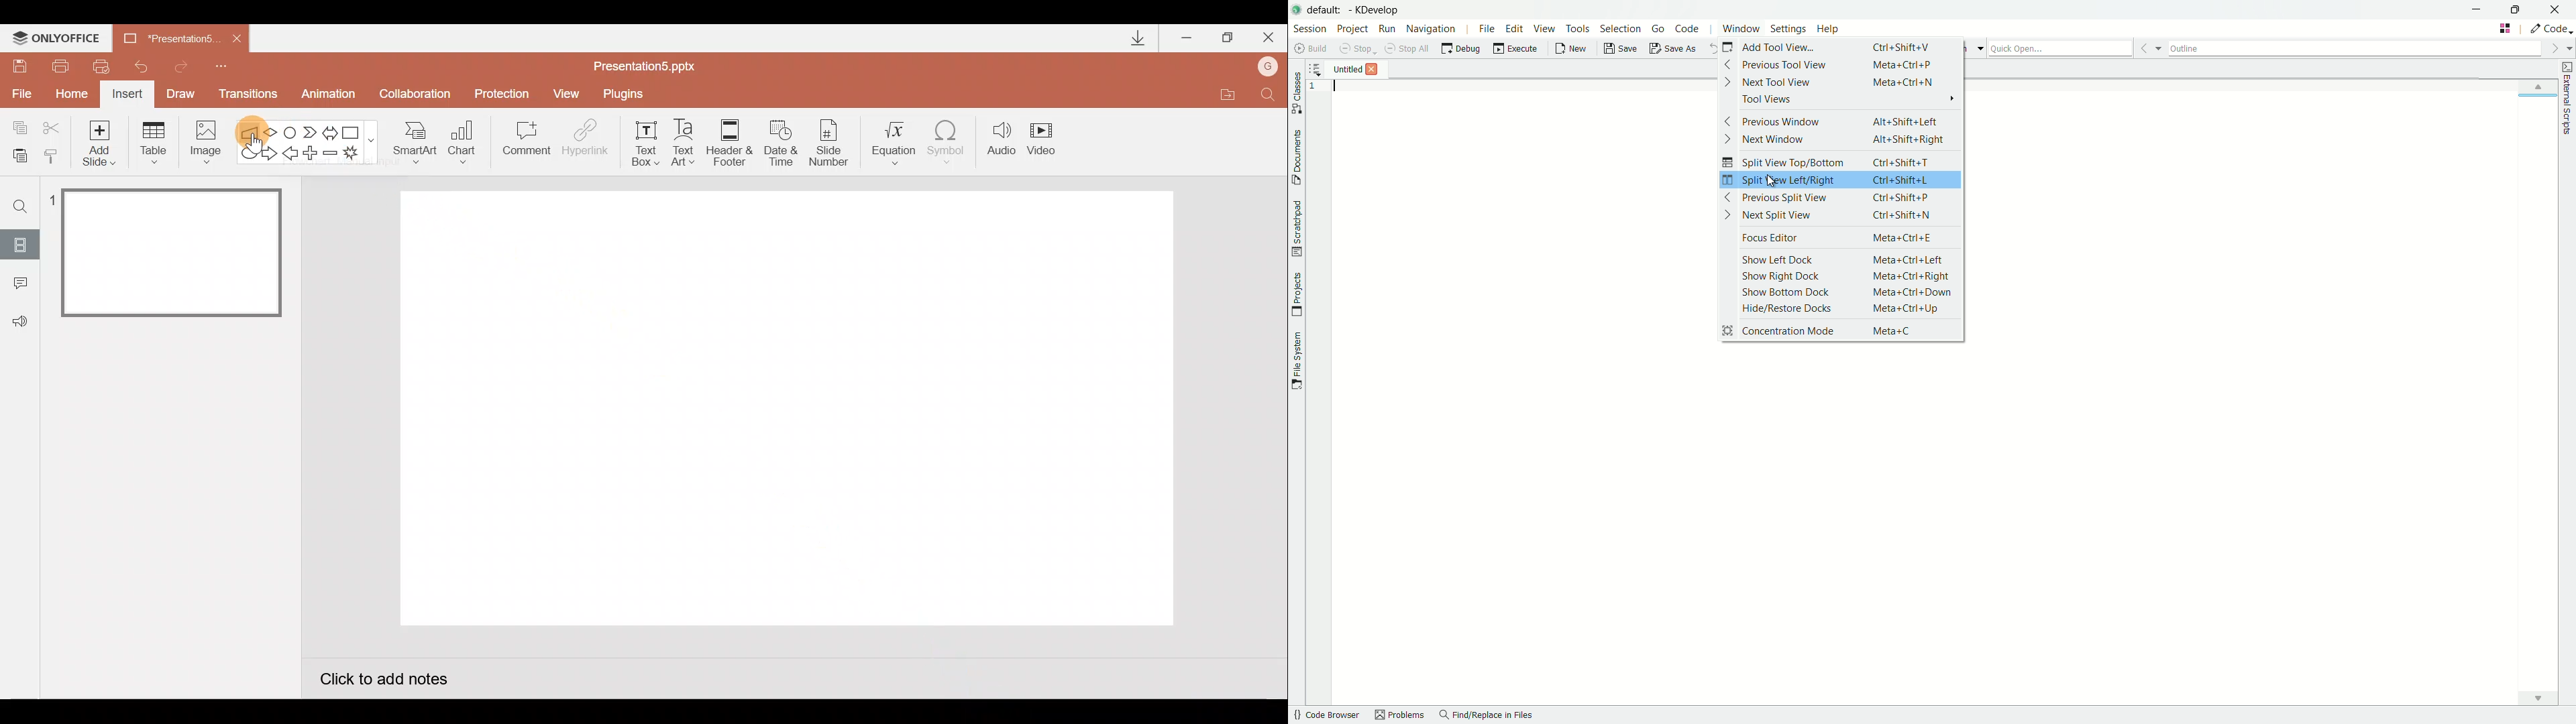 The width and height of the screenshot is (2576, 728). I want to click on Equation, so click(896, 141).